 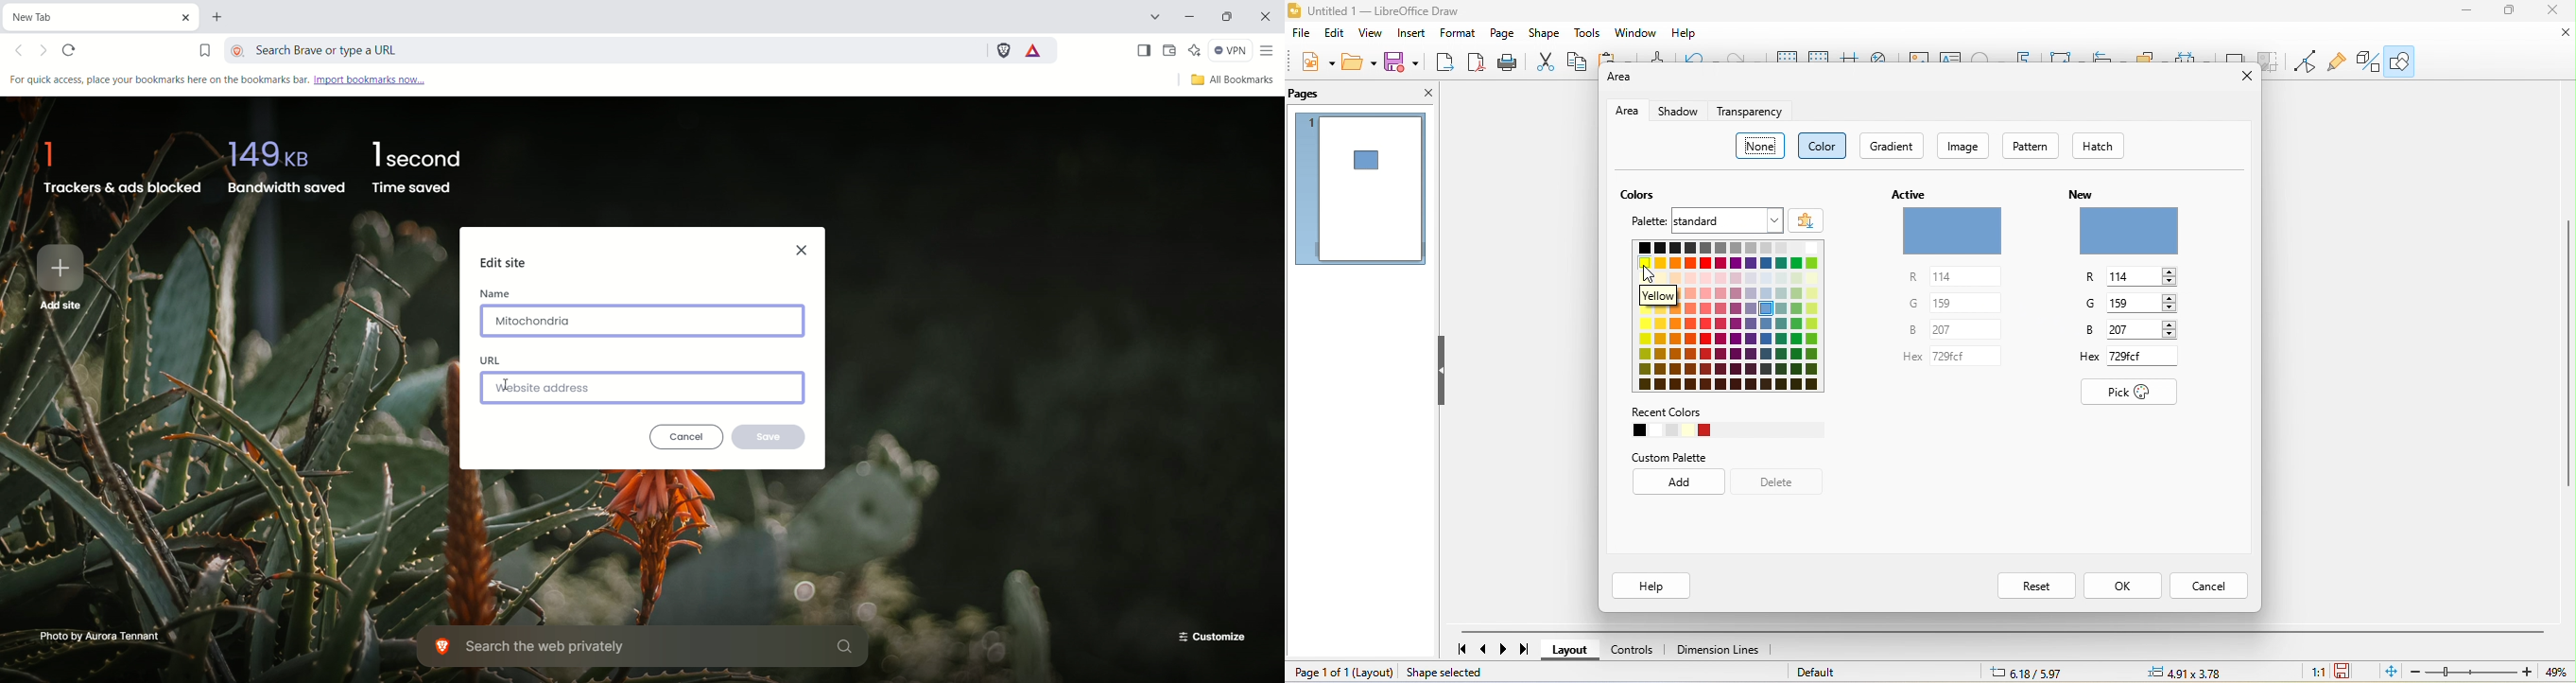 I want to click on cut, so click(x=1545, y=64).